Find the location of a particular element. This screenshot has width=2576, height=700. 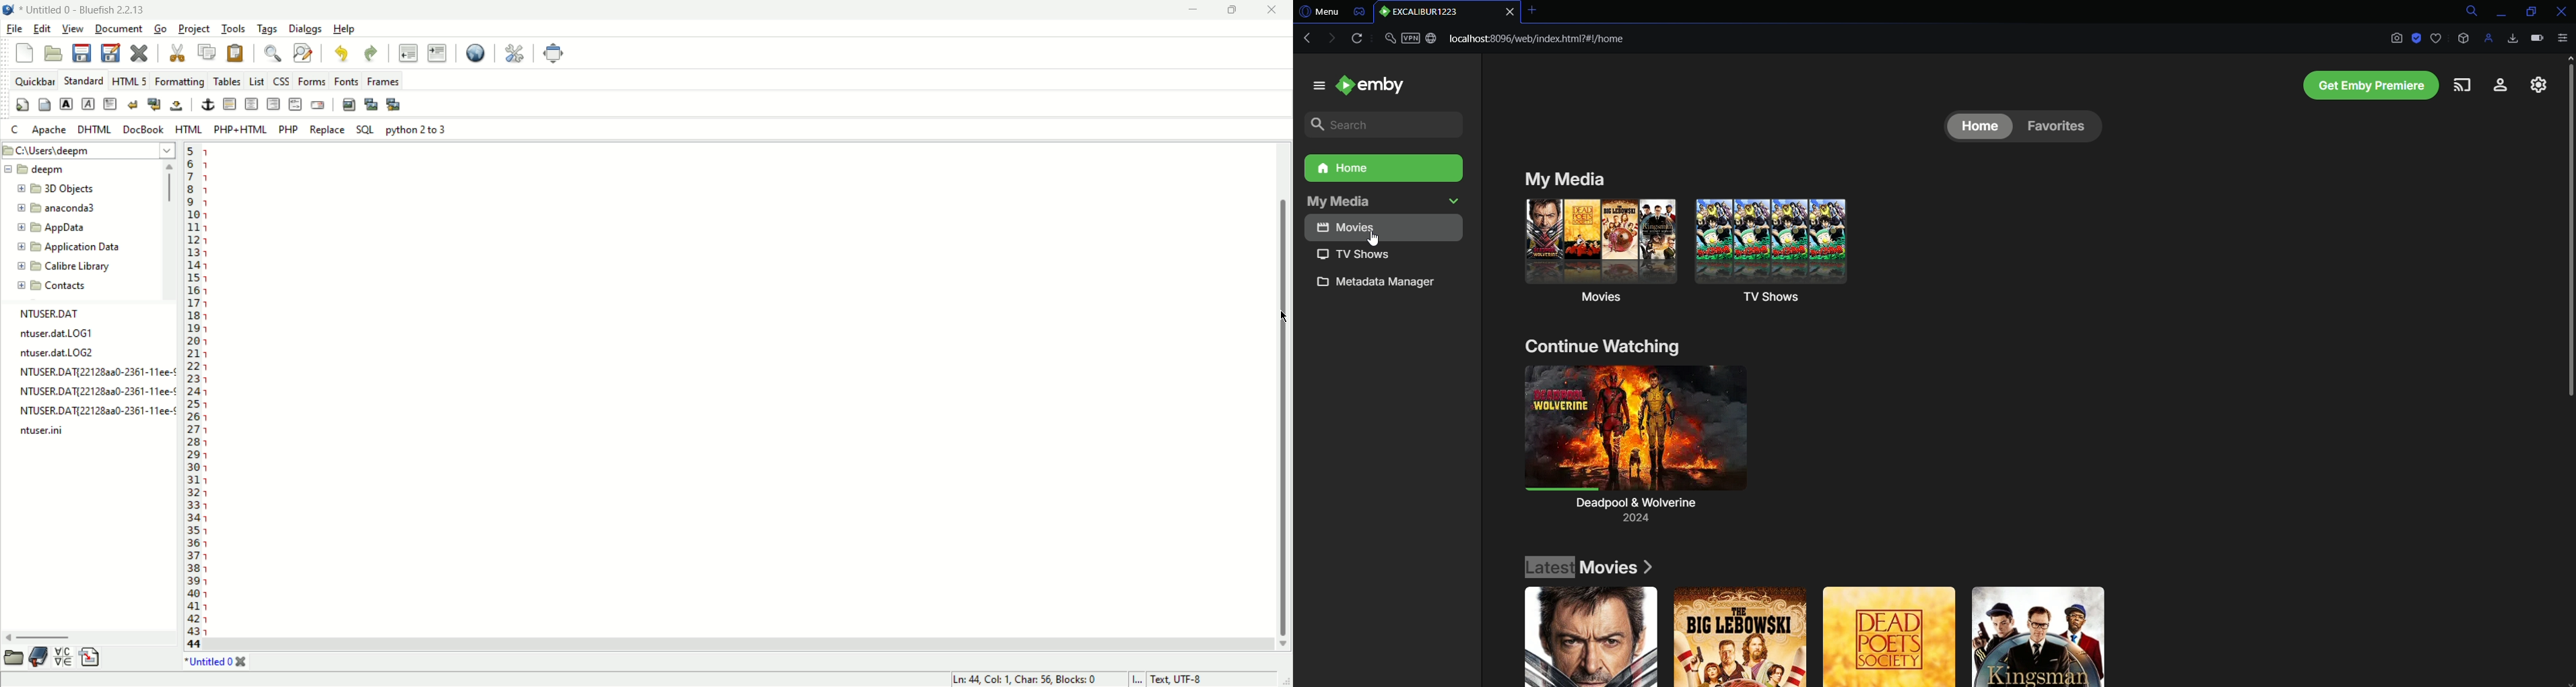

view in browser is located at coordinates (475, 53).